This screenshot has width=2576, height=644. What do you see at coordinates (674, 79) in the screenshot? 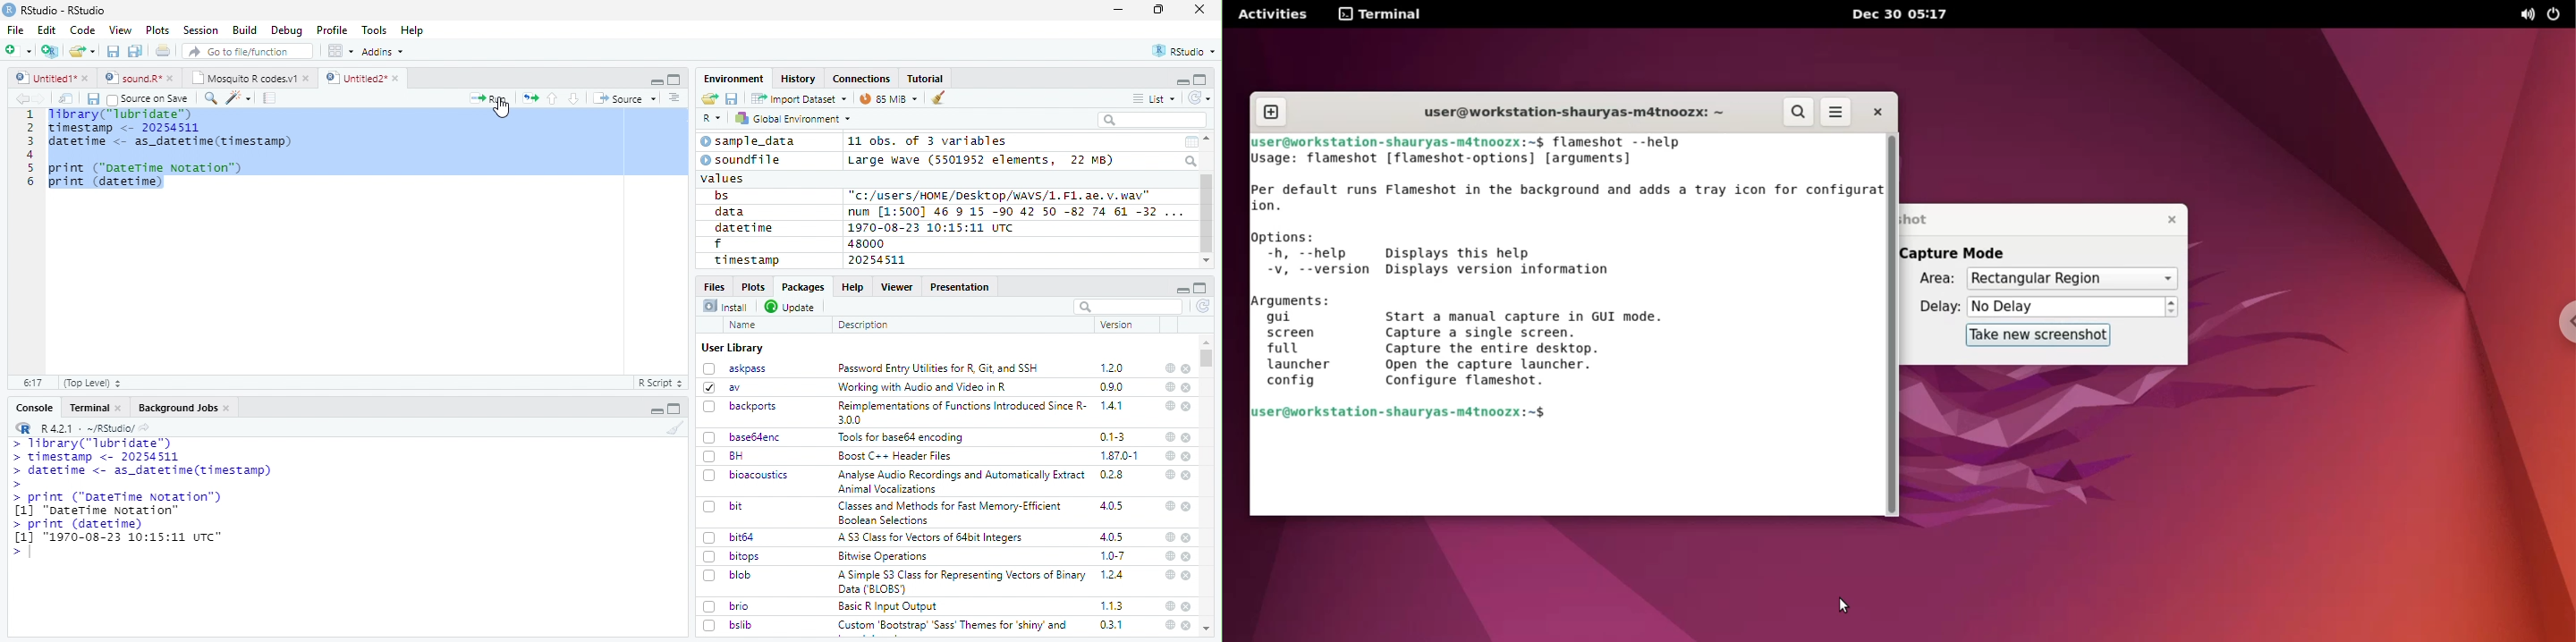
I see `Full screen` at bounding box center [674, 79].